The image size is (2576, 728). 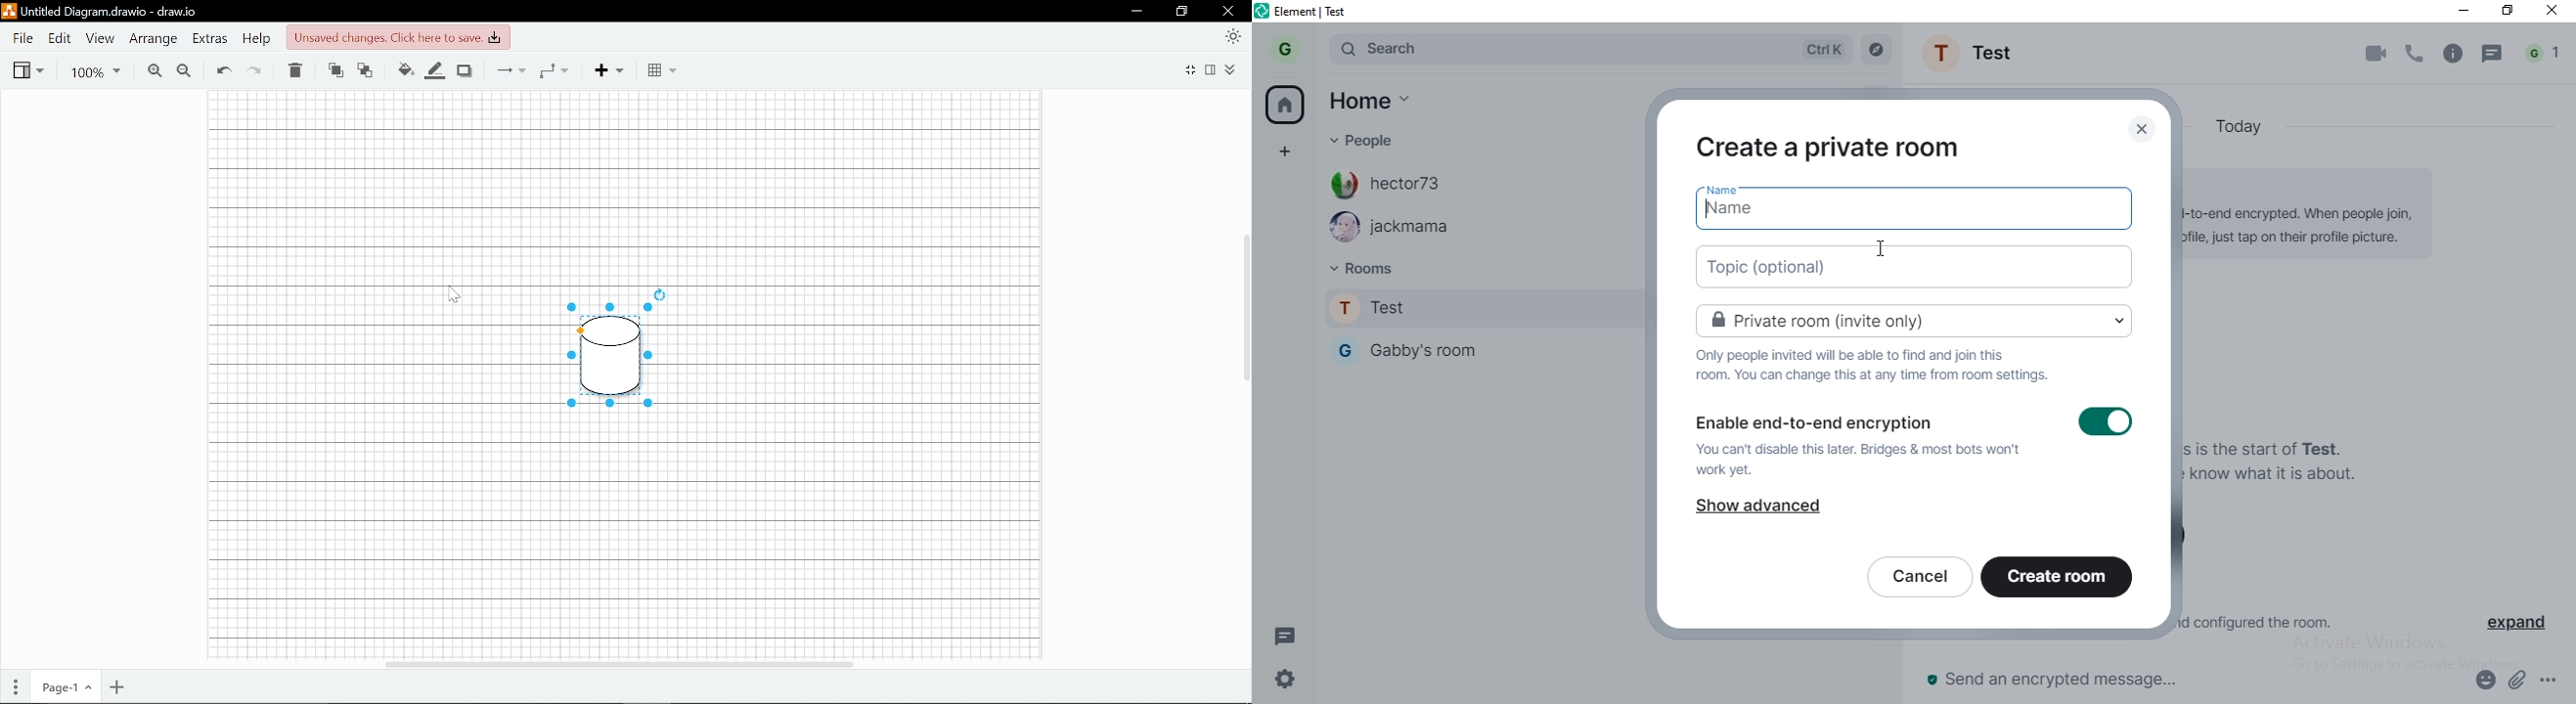 What do you see at coordinates (1369, 100) in the screenshot?
I see `home` at bounding box center [1369, 100].